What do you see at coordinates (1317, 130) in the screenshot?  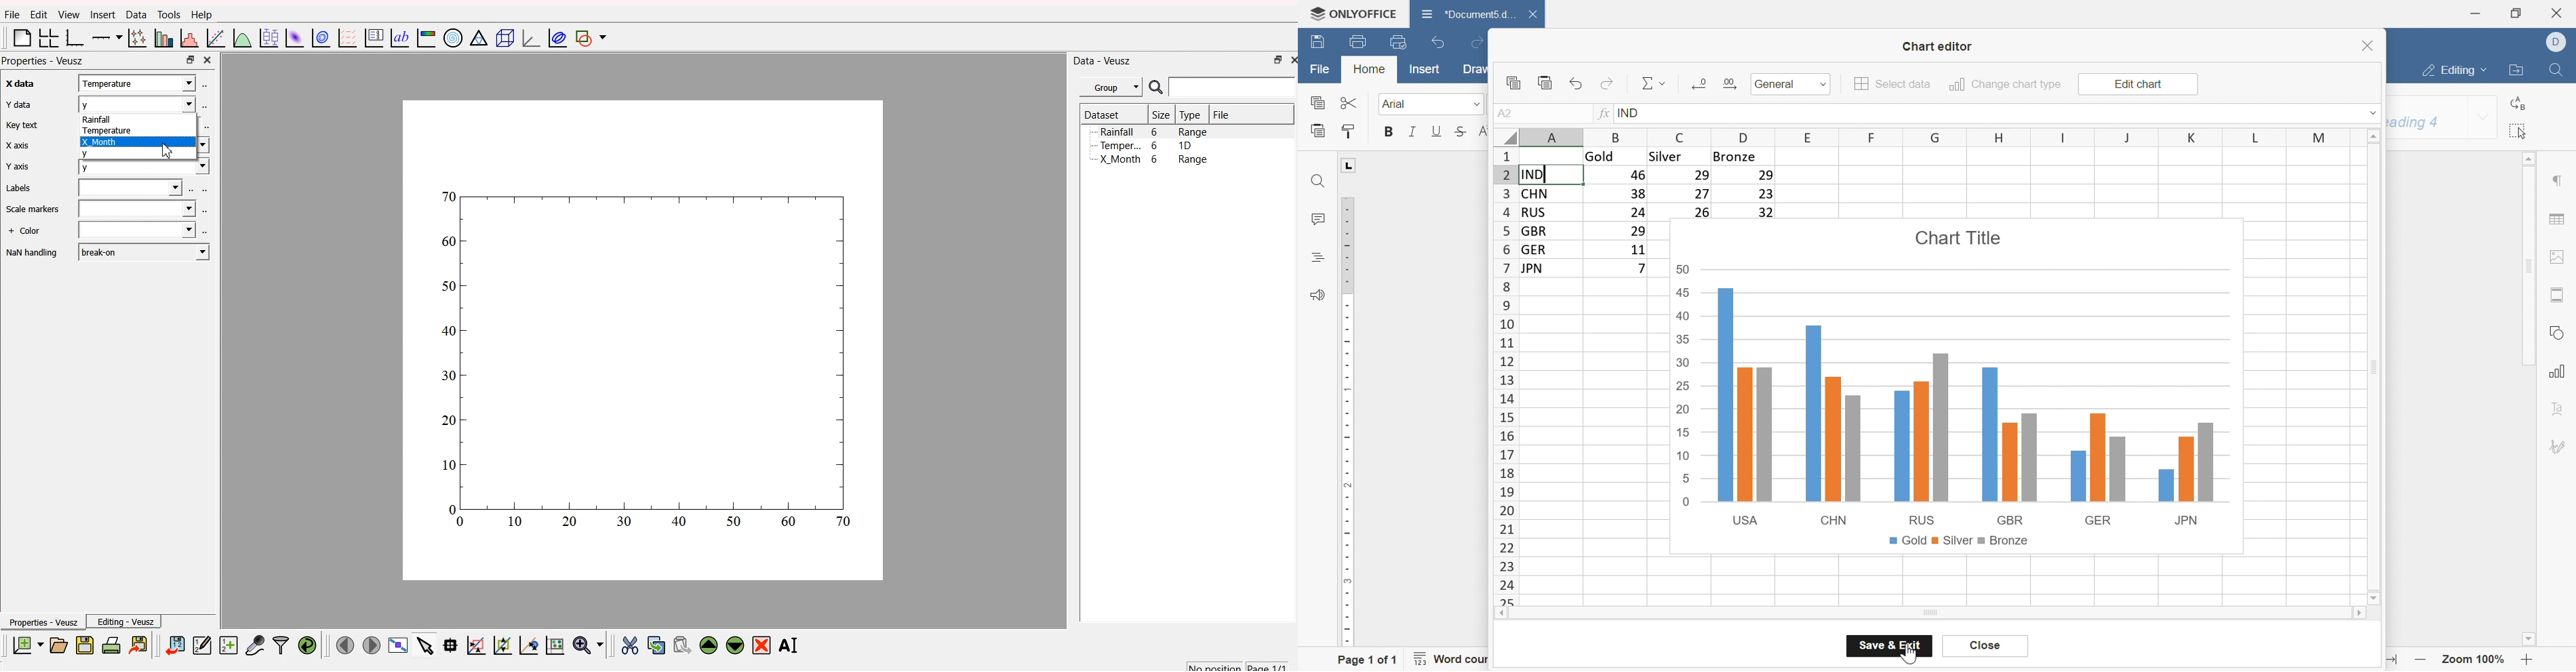 I see `paste` at bounding box center [1317, 130].